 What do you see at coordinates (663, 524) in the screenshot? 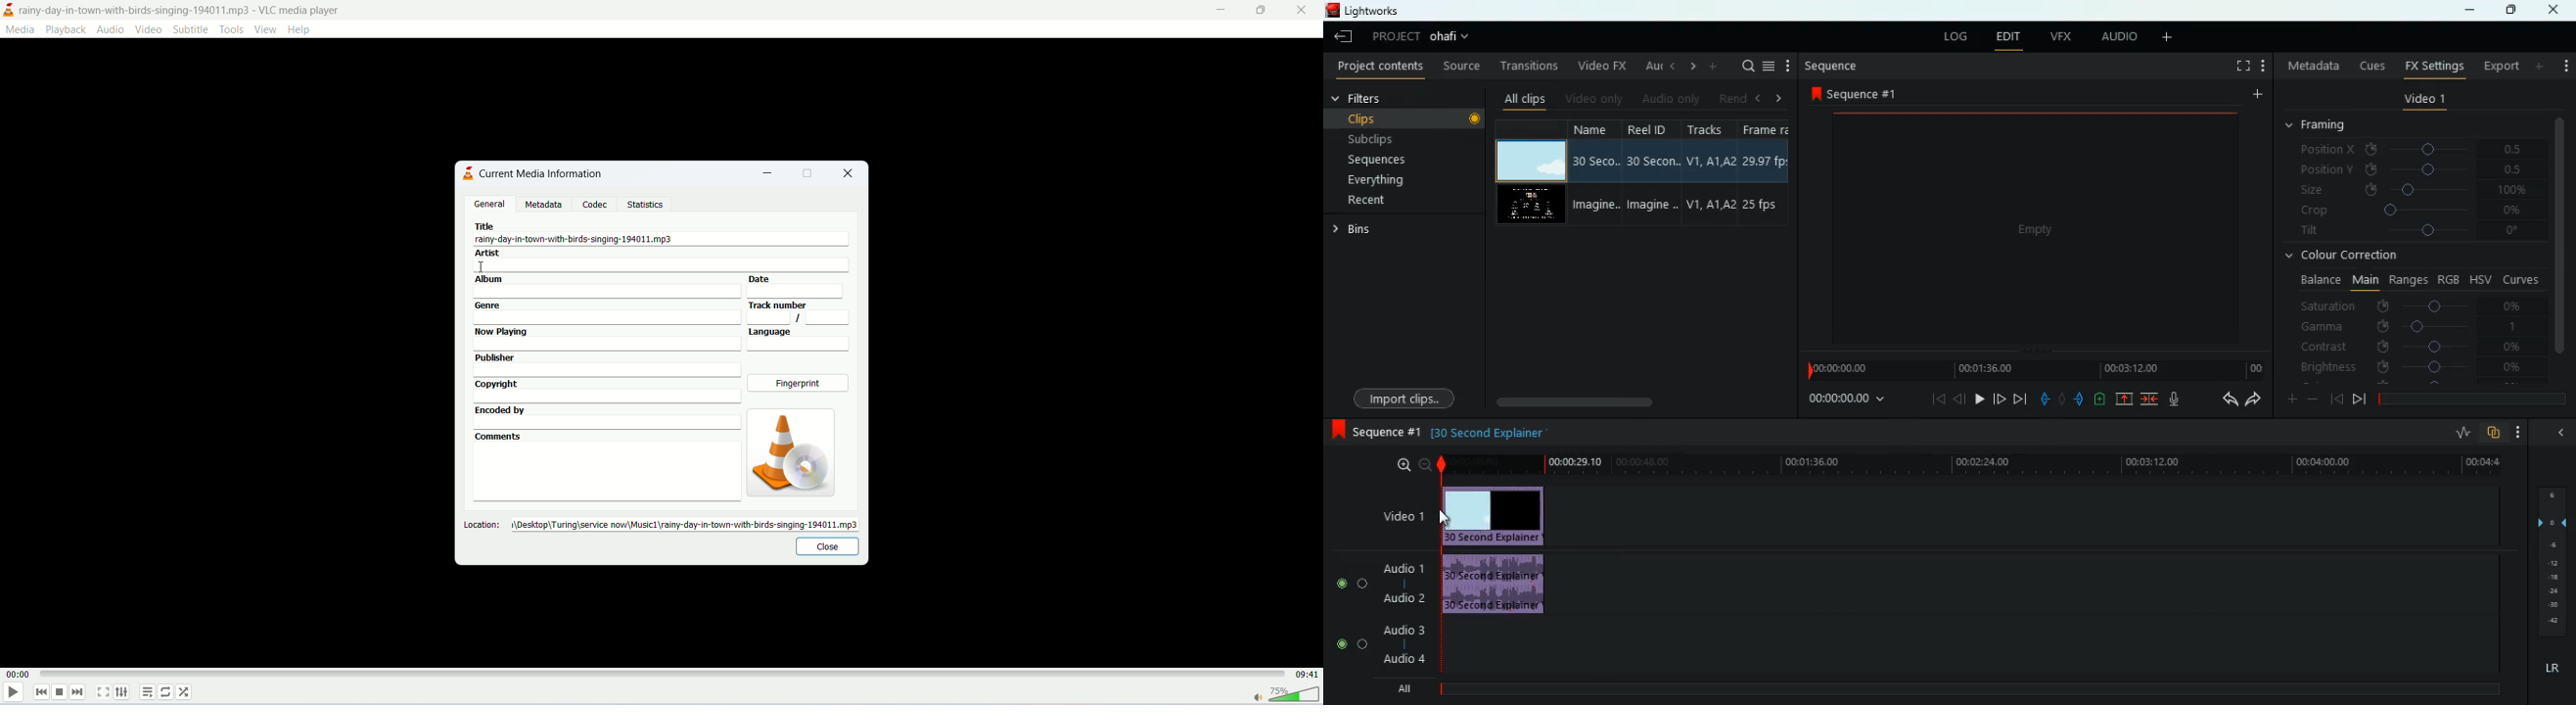
I see `location:desktop\turing\servicenow\music1\rain-day-in-town` at bounding box center [663, 524].